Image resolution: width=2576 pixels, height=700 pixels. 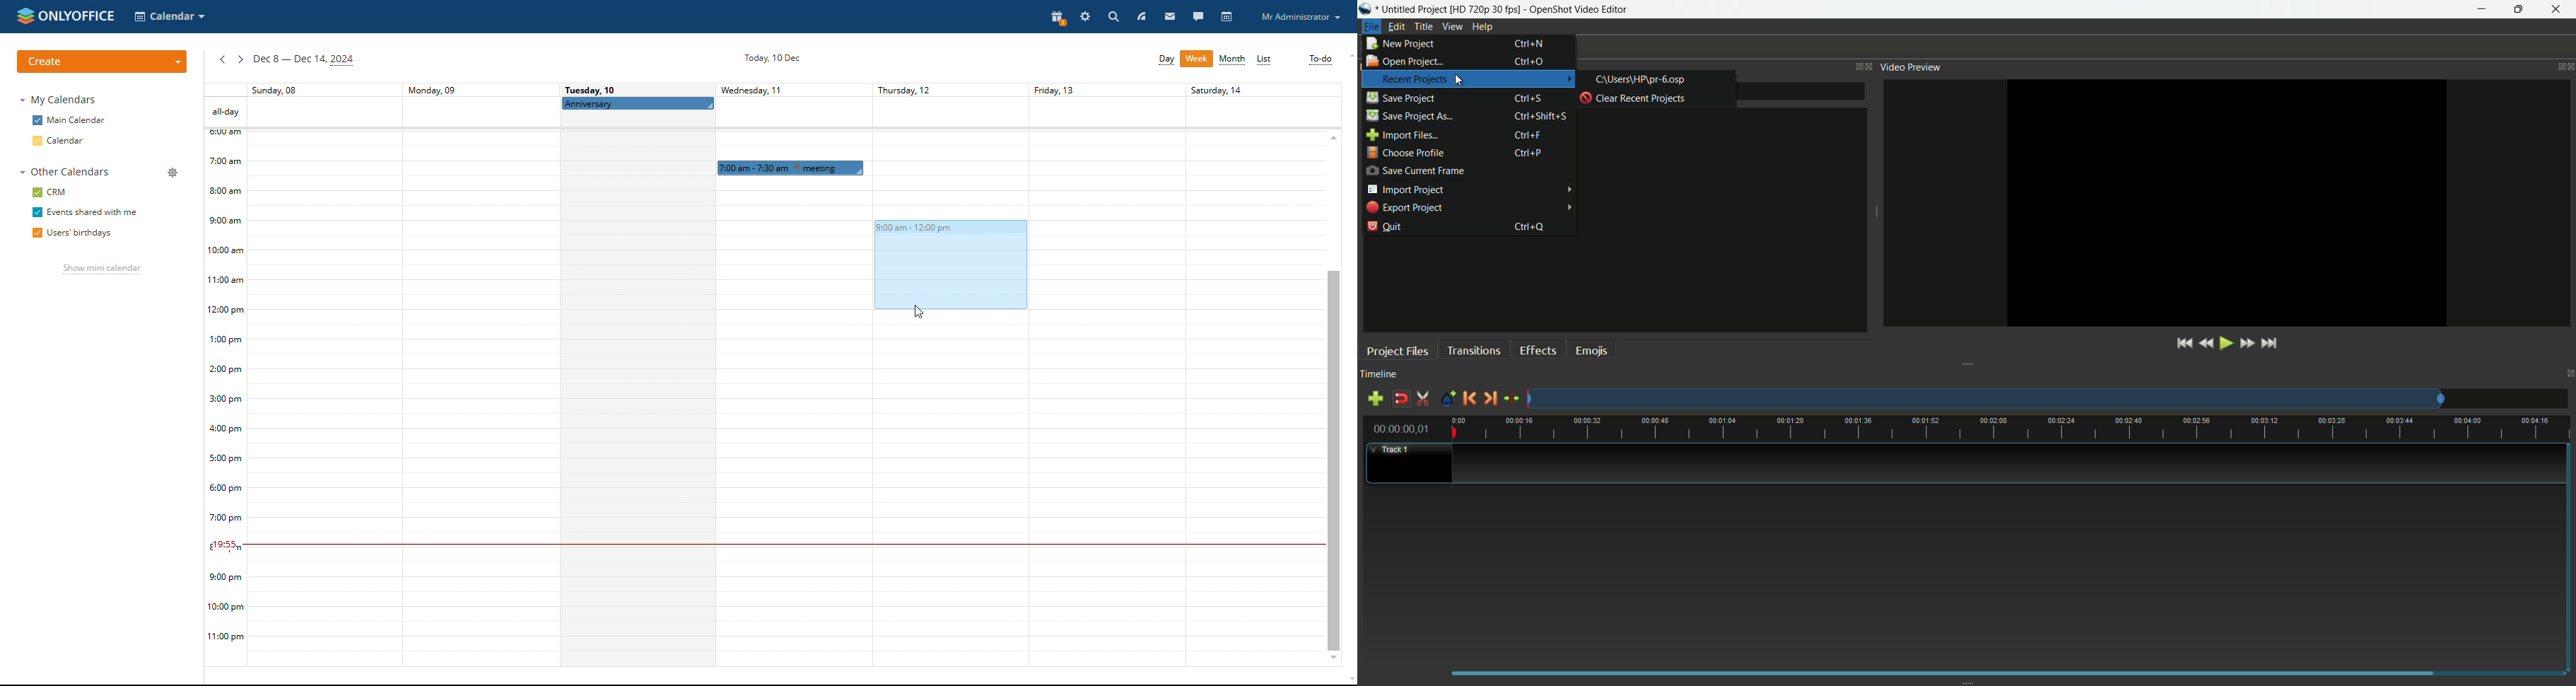 What do you see at coordinates (2204, 344) in the screenshot?
I see `rewind` at bounding box center [2204, 344].